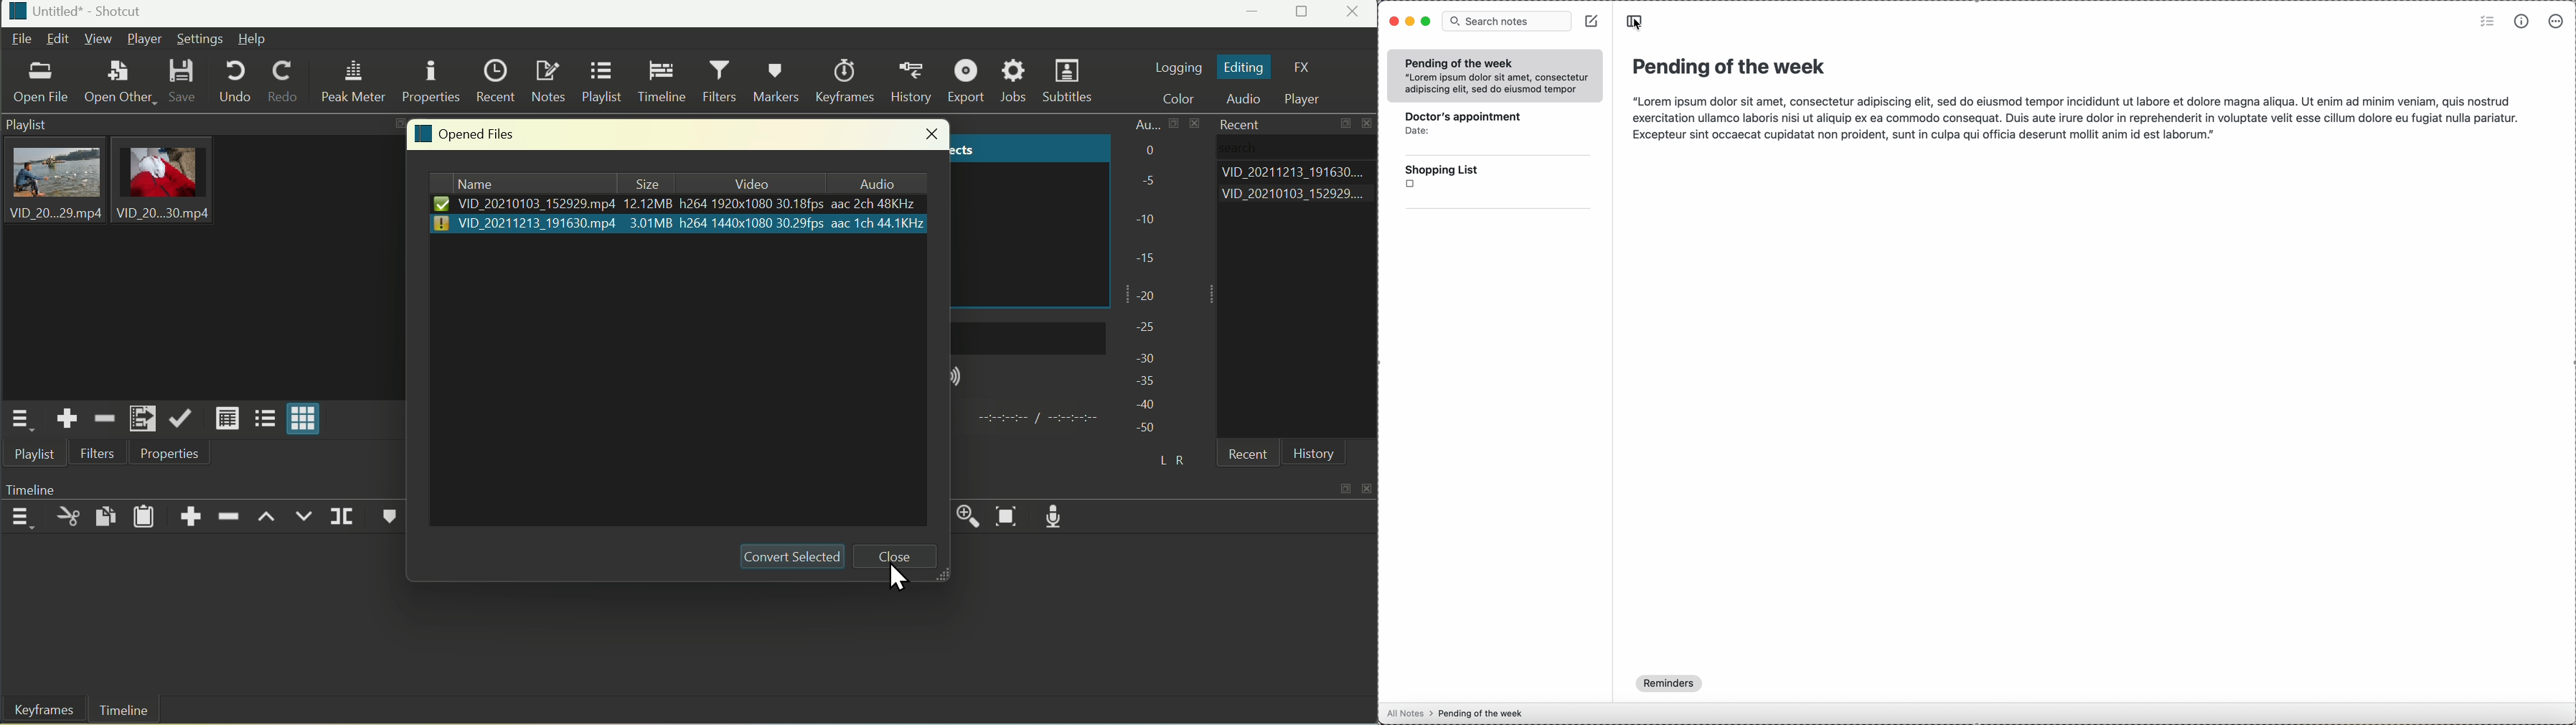 This screenshot has height=728, width=2576. I want to click on Keyframes, so click(39, 711).